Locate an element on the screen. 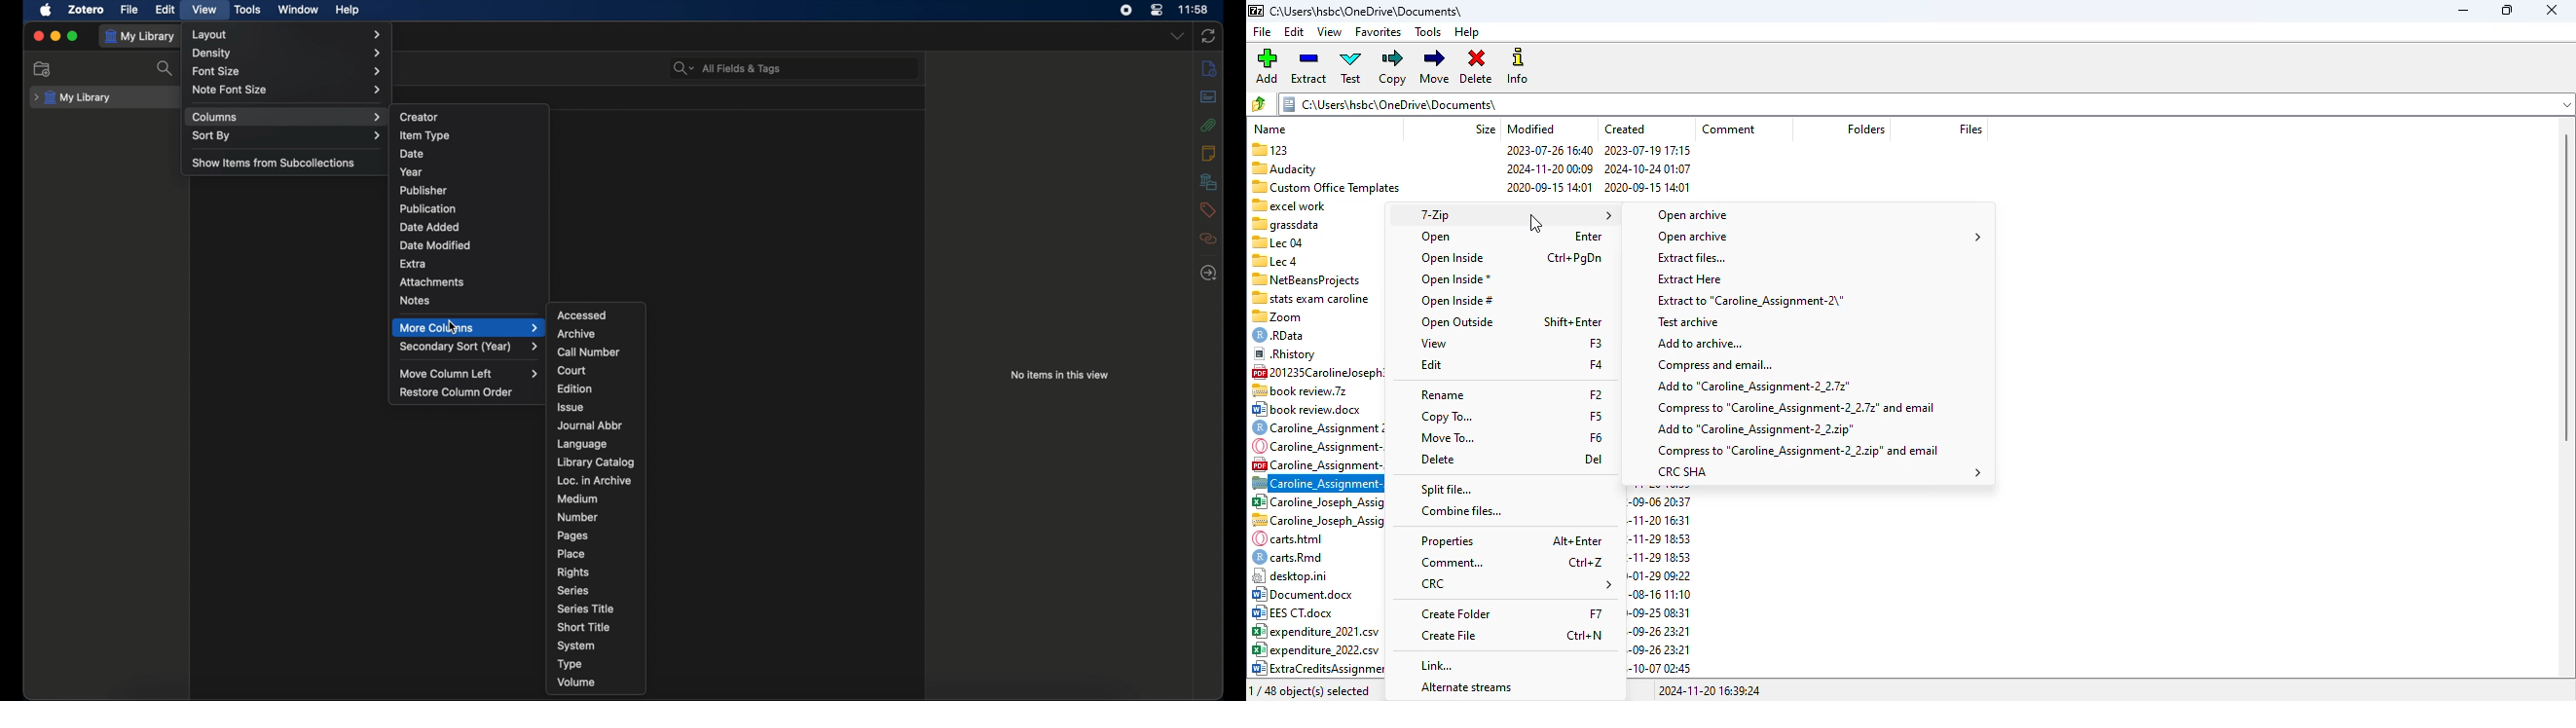 This screenshot has height=728, width=2576. = excel work 2022-09-06 20:38 2022-09-06 20:37 is located at coordinates (1315, 204).